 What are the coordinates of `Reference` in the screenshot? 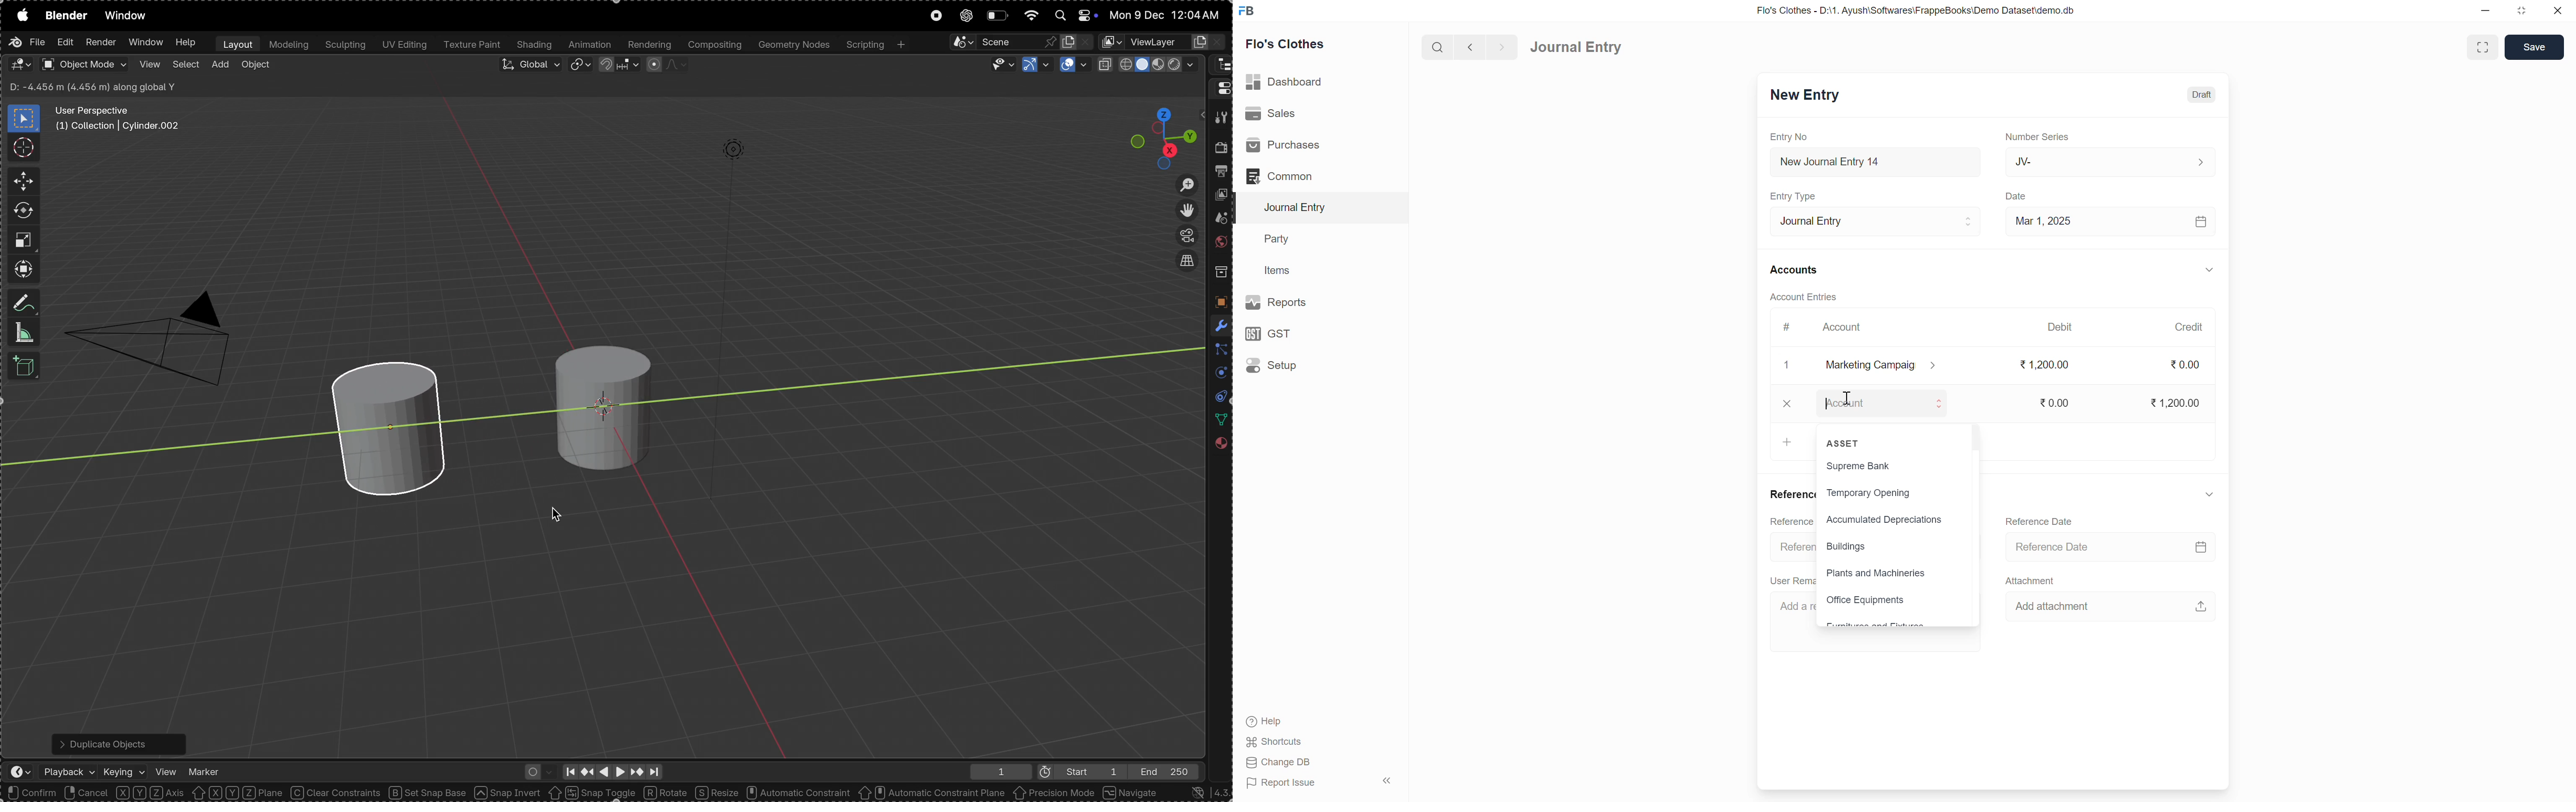 It's located at (1791, 494).